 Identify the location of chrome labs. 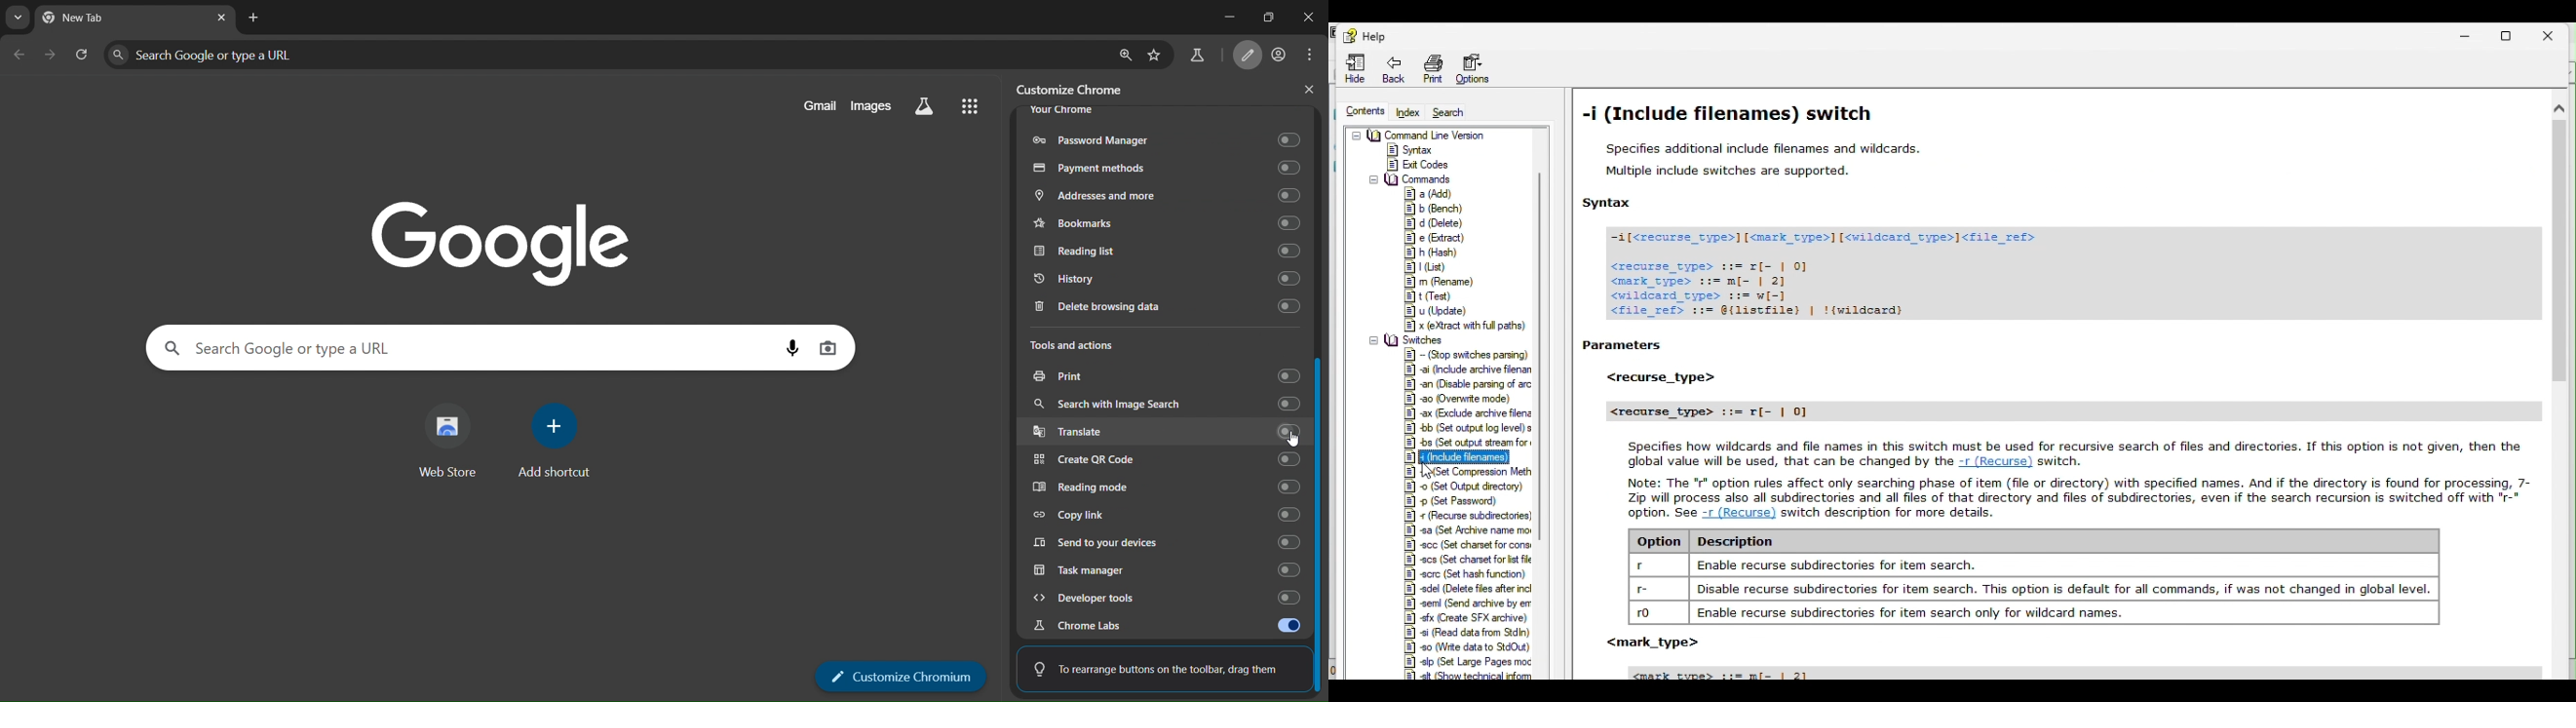
(1162, 625).